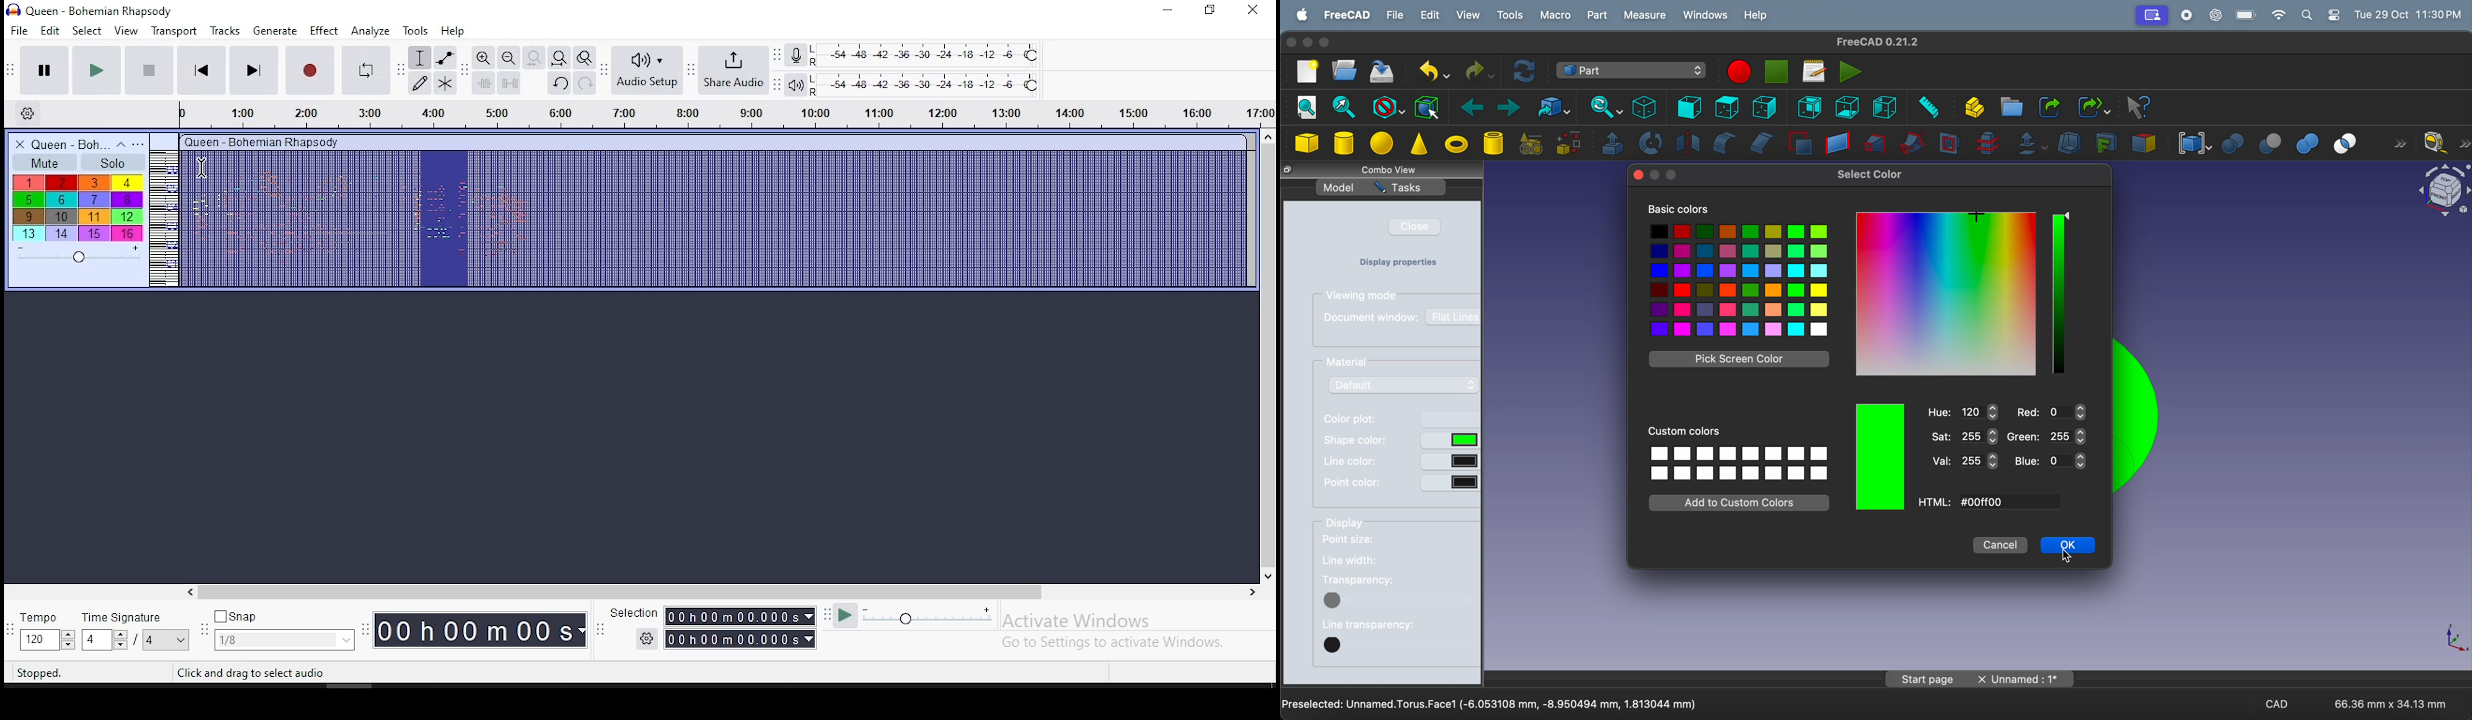  Describe the element at coordinates (1872, 42) in the screenshot. I see `freeCad title` at that location.